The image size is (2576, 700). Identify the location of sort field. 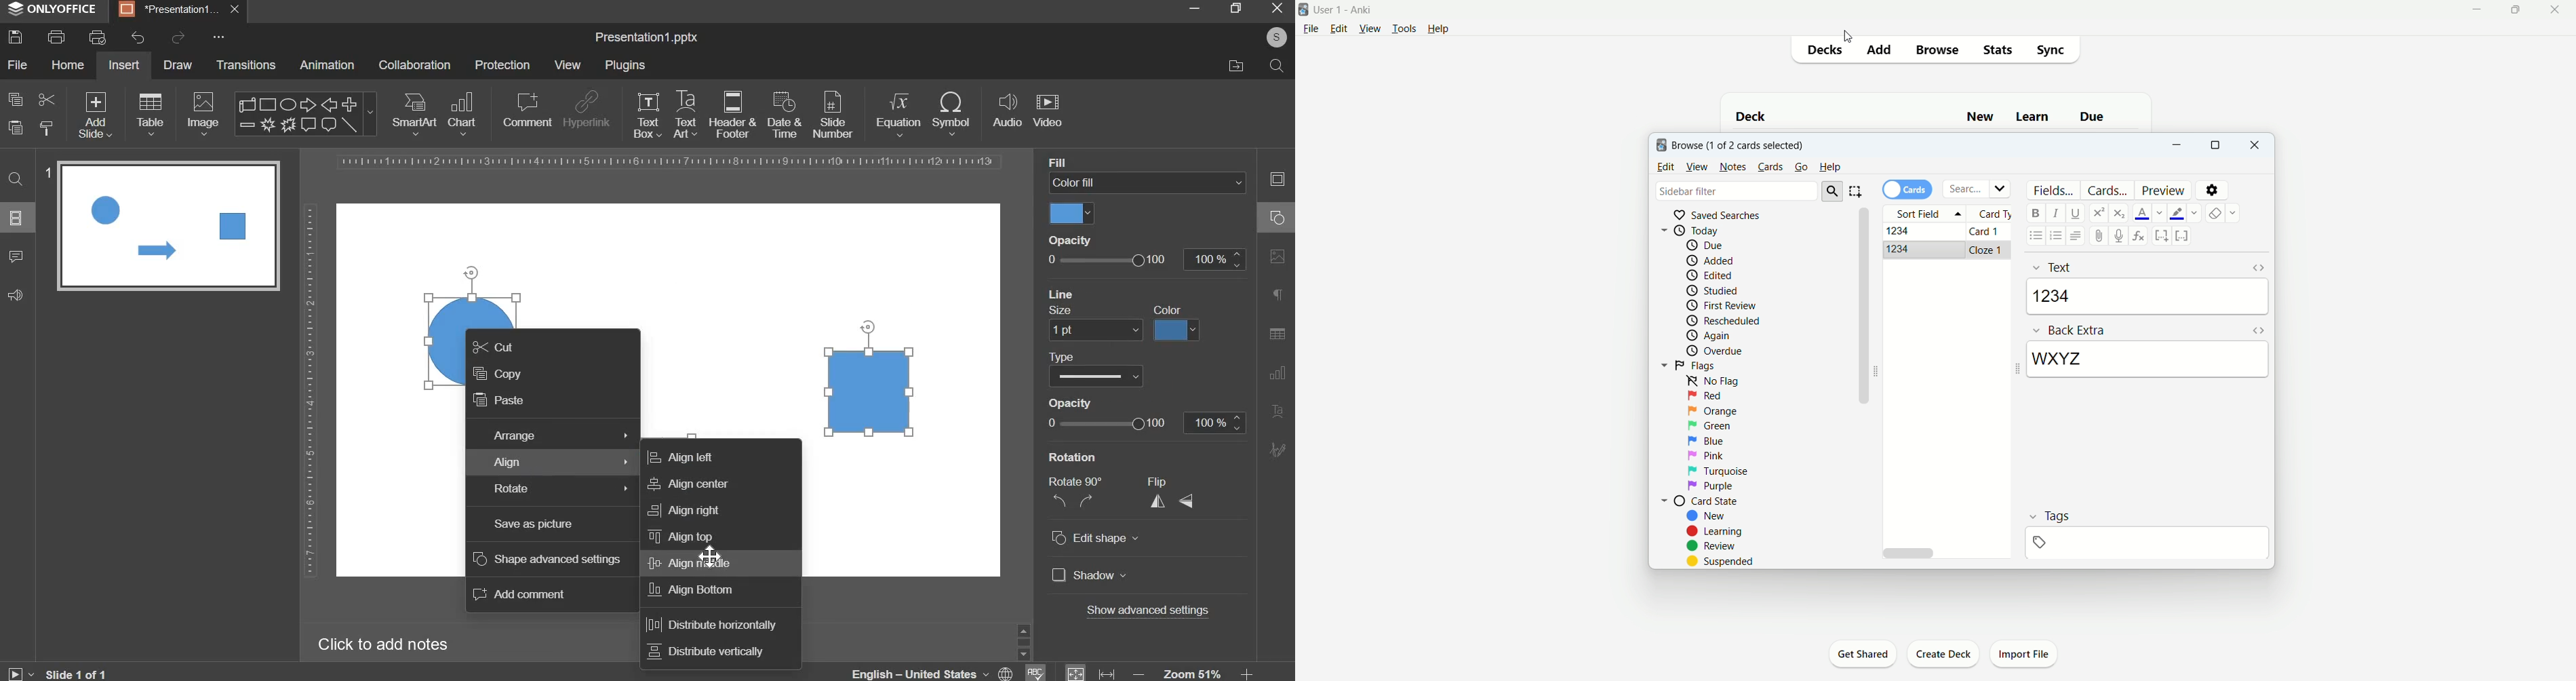
(1923, 213).